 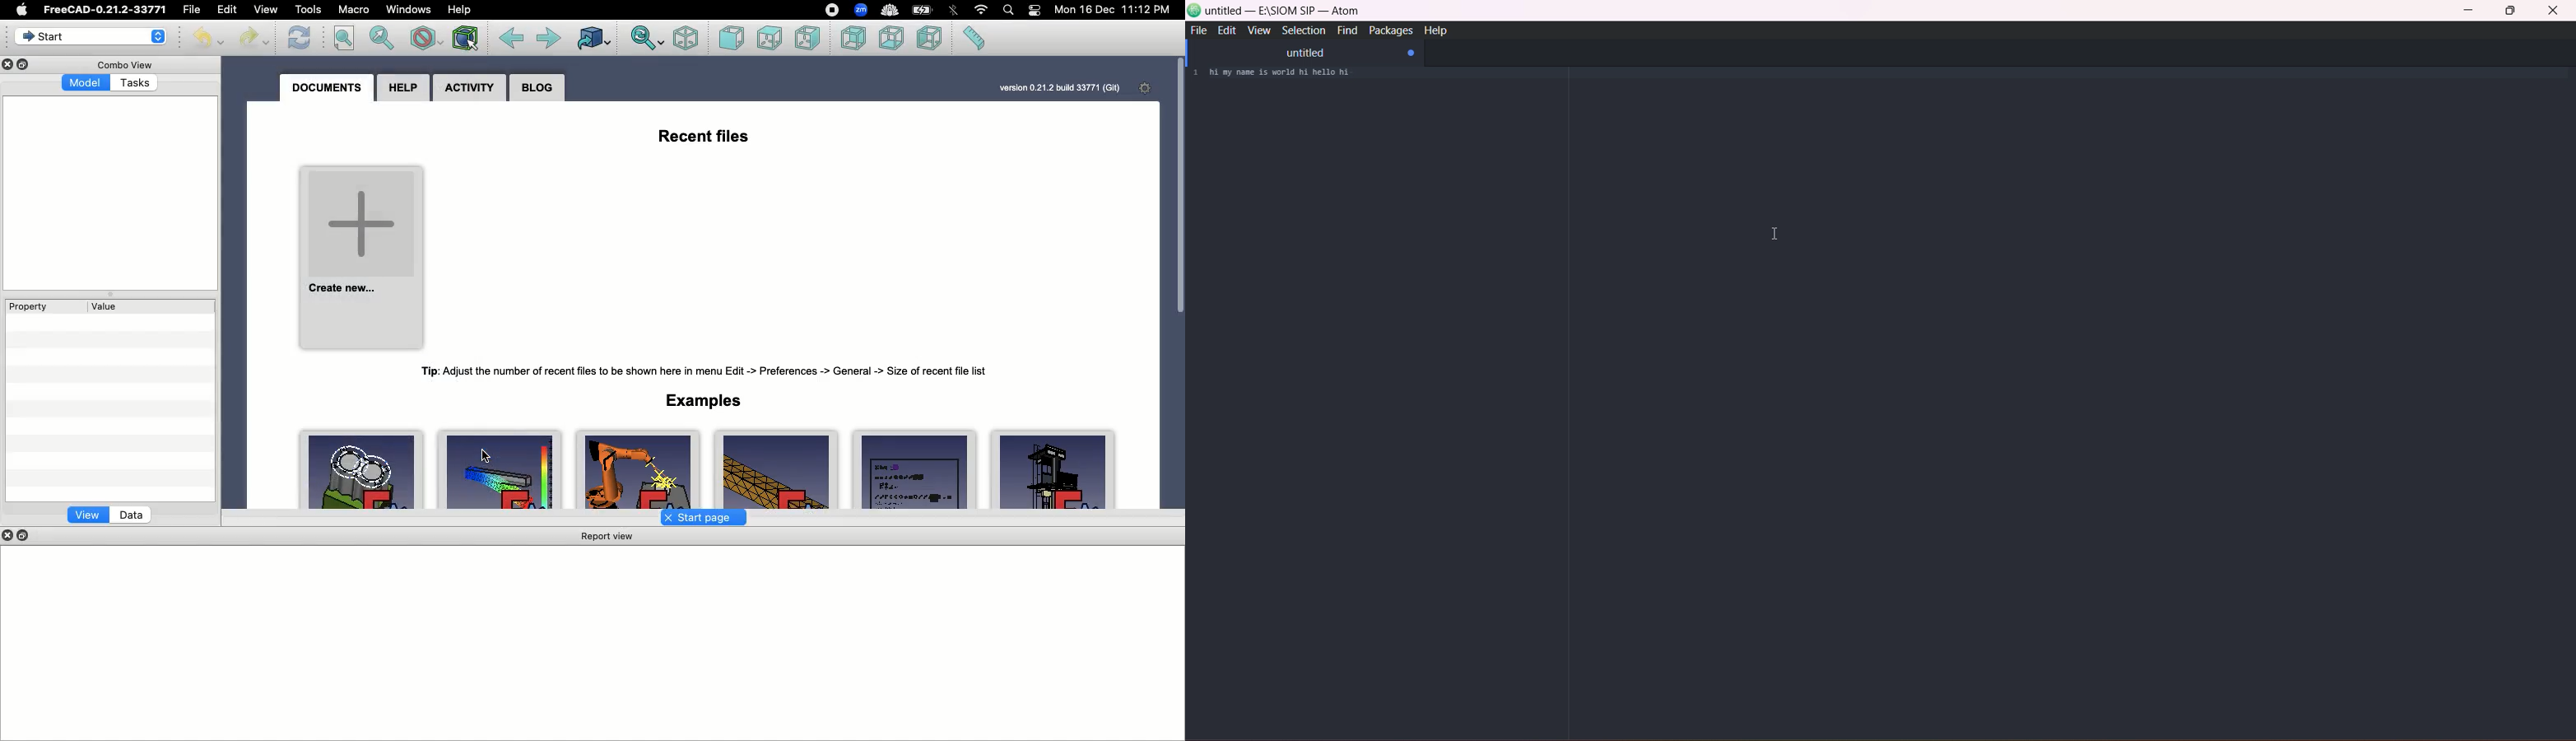 What do you see at coordinates (548, 40) in the screenshot?
I see `Forward` at bounding box center [548, 40].